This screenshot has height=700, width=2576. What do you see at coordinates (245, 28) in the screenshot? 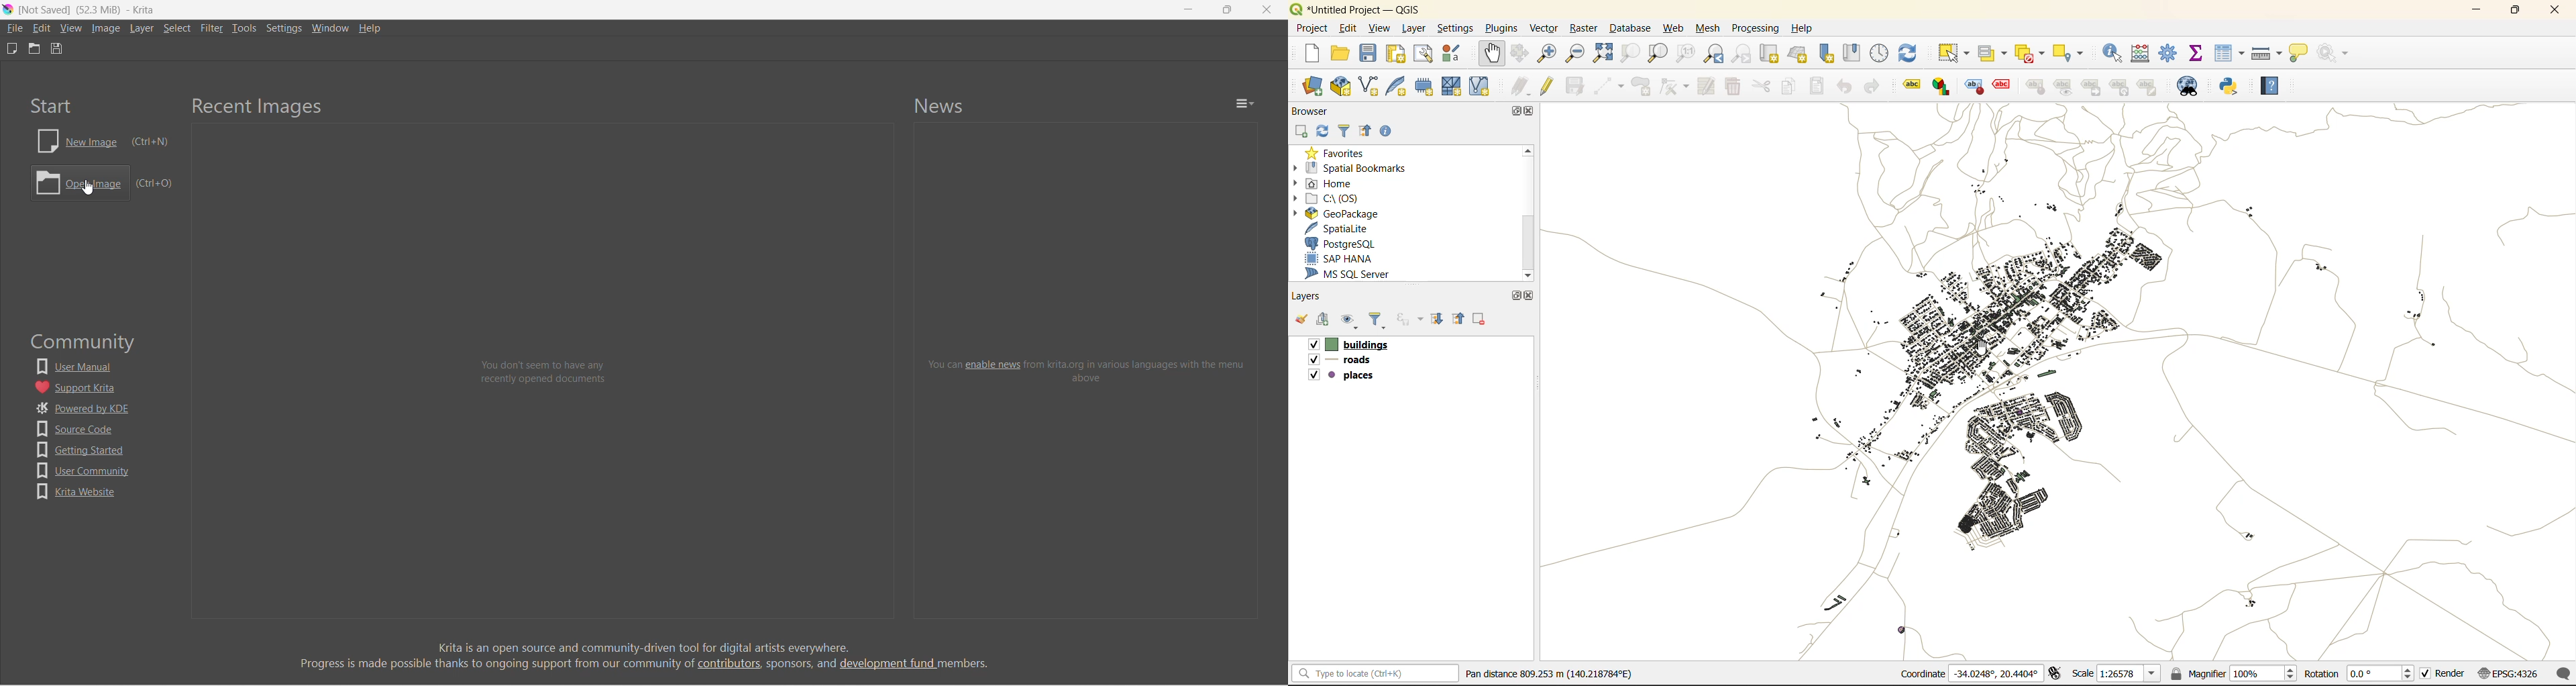
I see `tools` at bounding box center [245, 28].